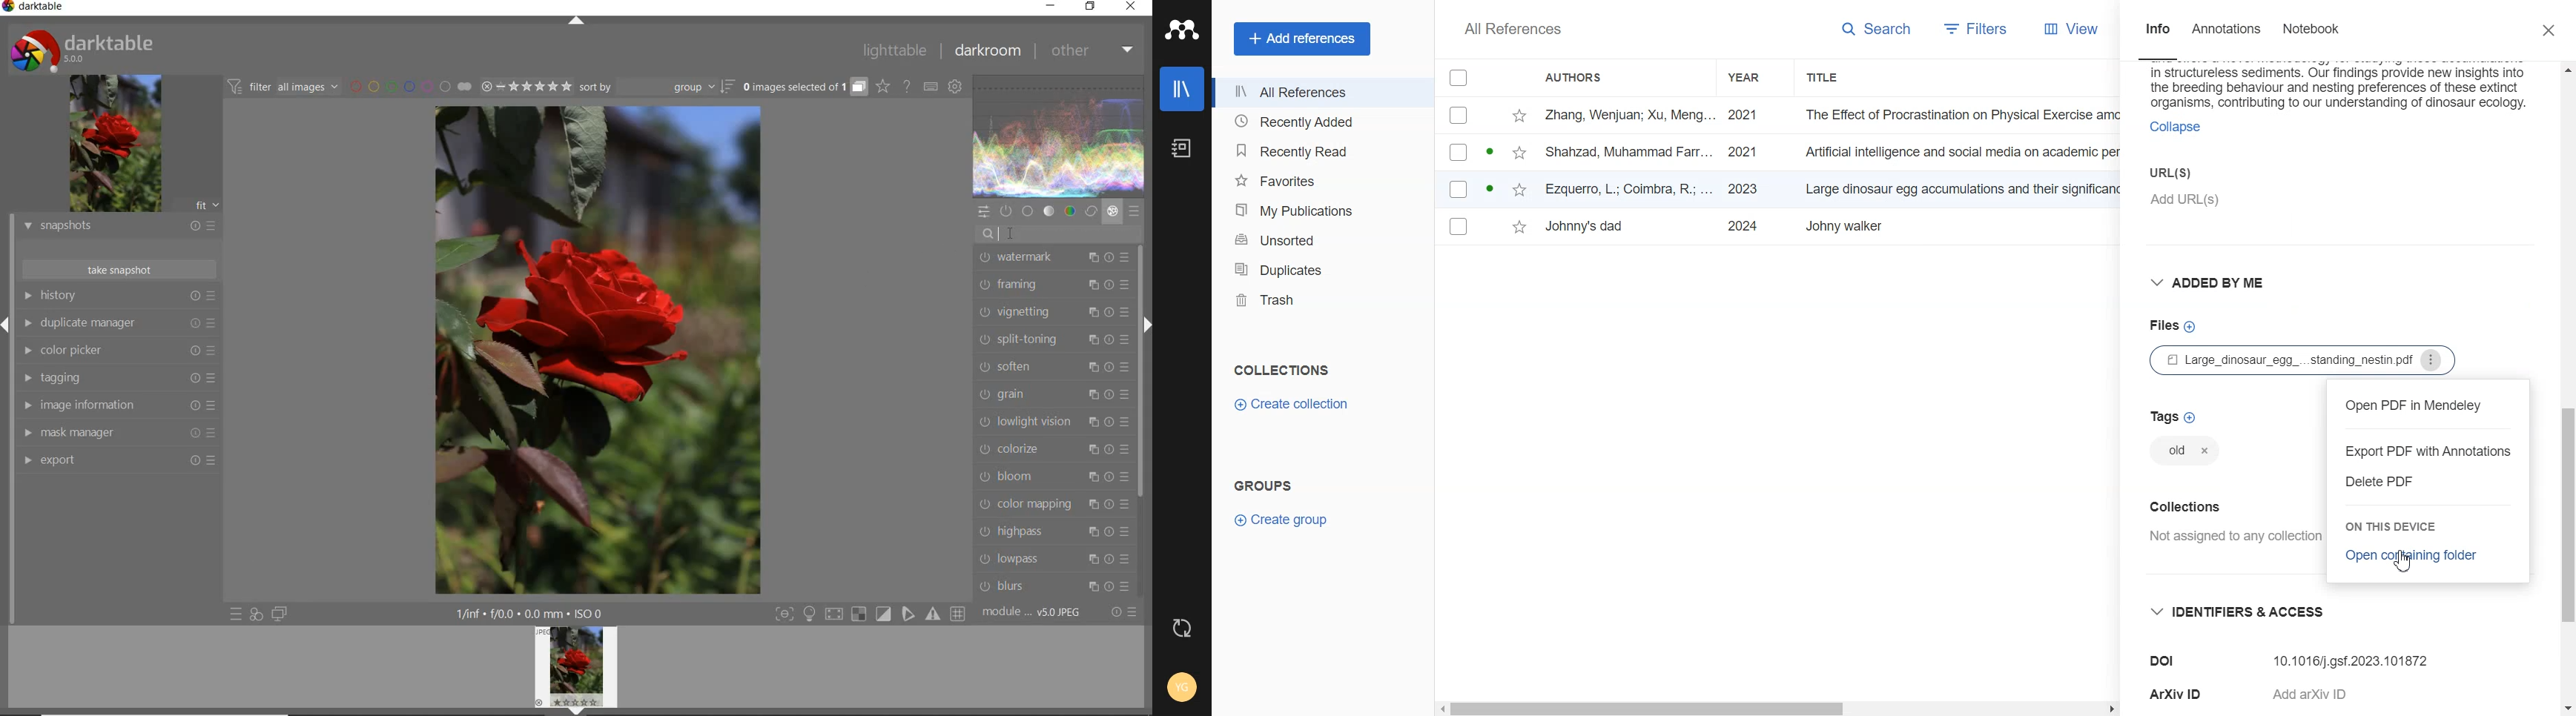 This screenshot has height=728, width=2576. What do you see at coordinates (1488, 188) in the screenshot?
I see `unread` at bounding box center [1488, 188].